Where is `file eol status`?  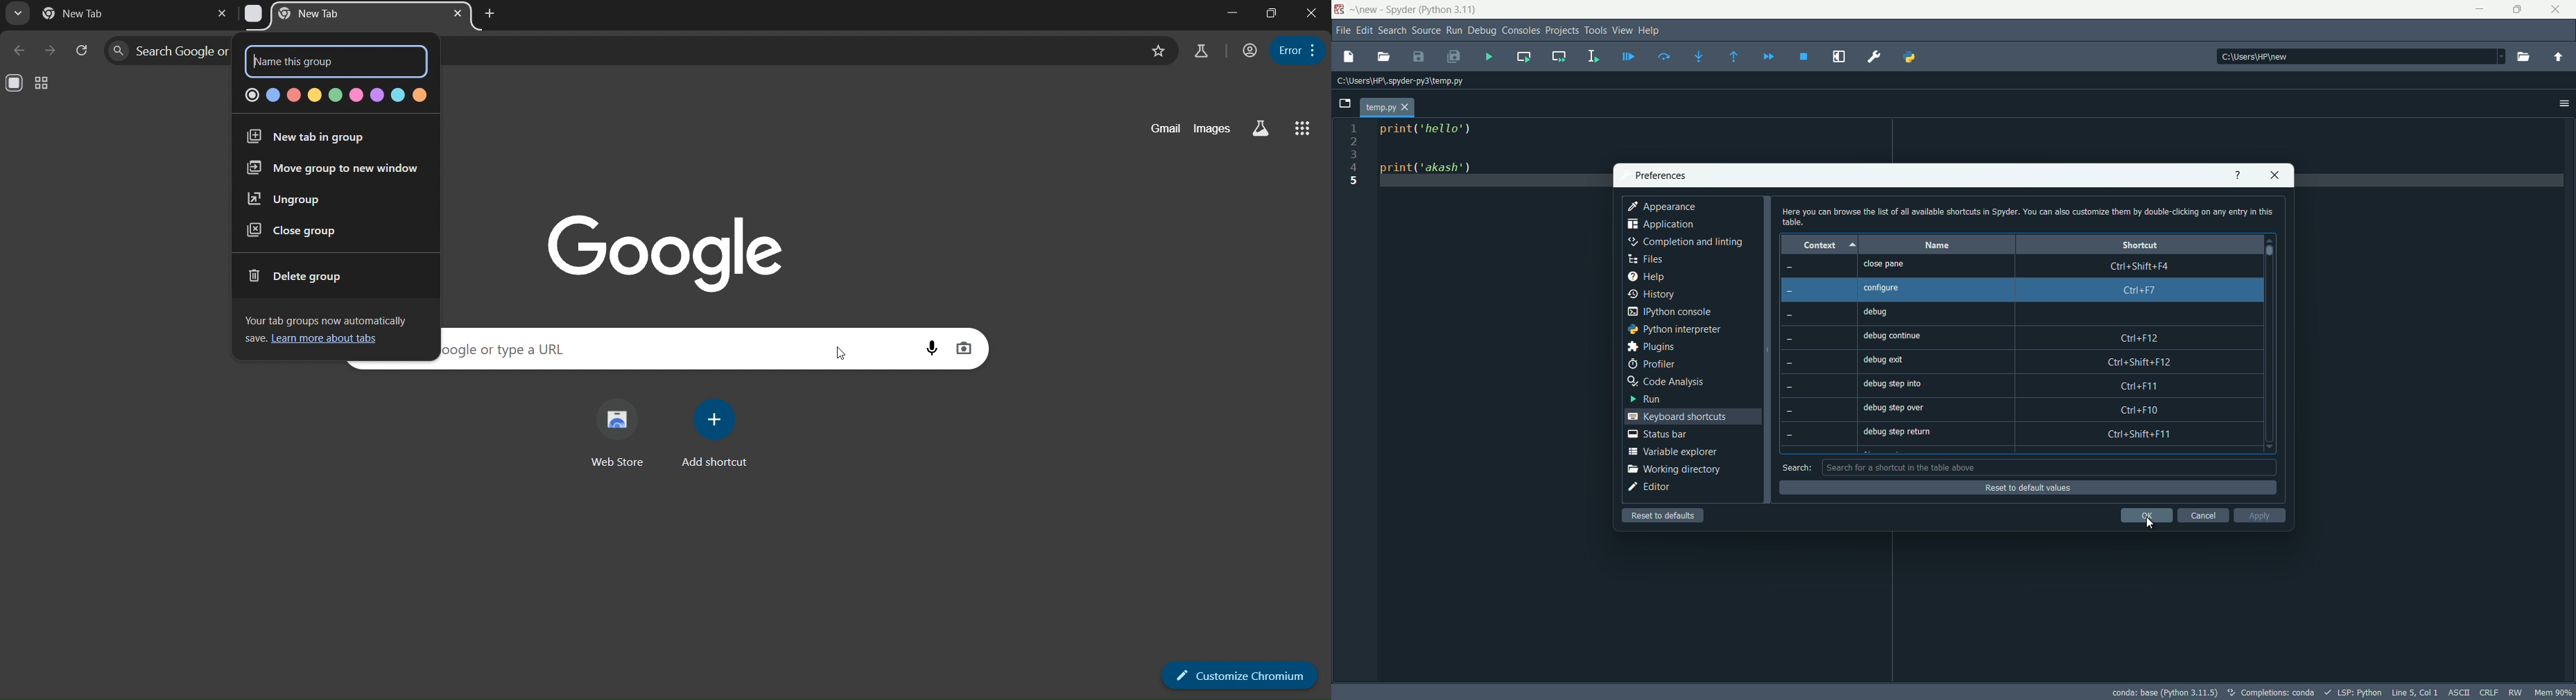 file eol status is located at coordinates (2489, 693).